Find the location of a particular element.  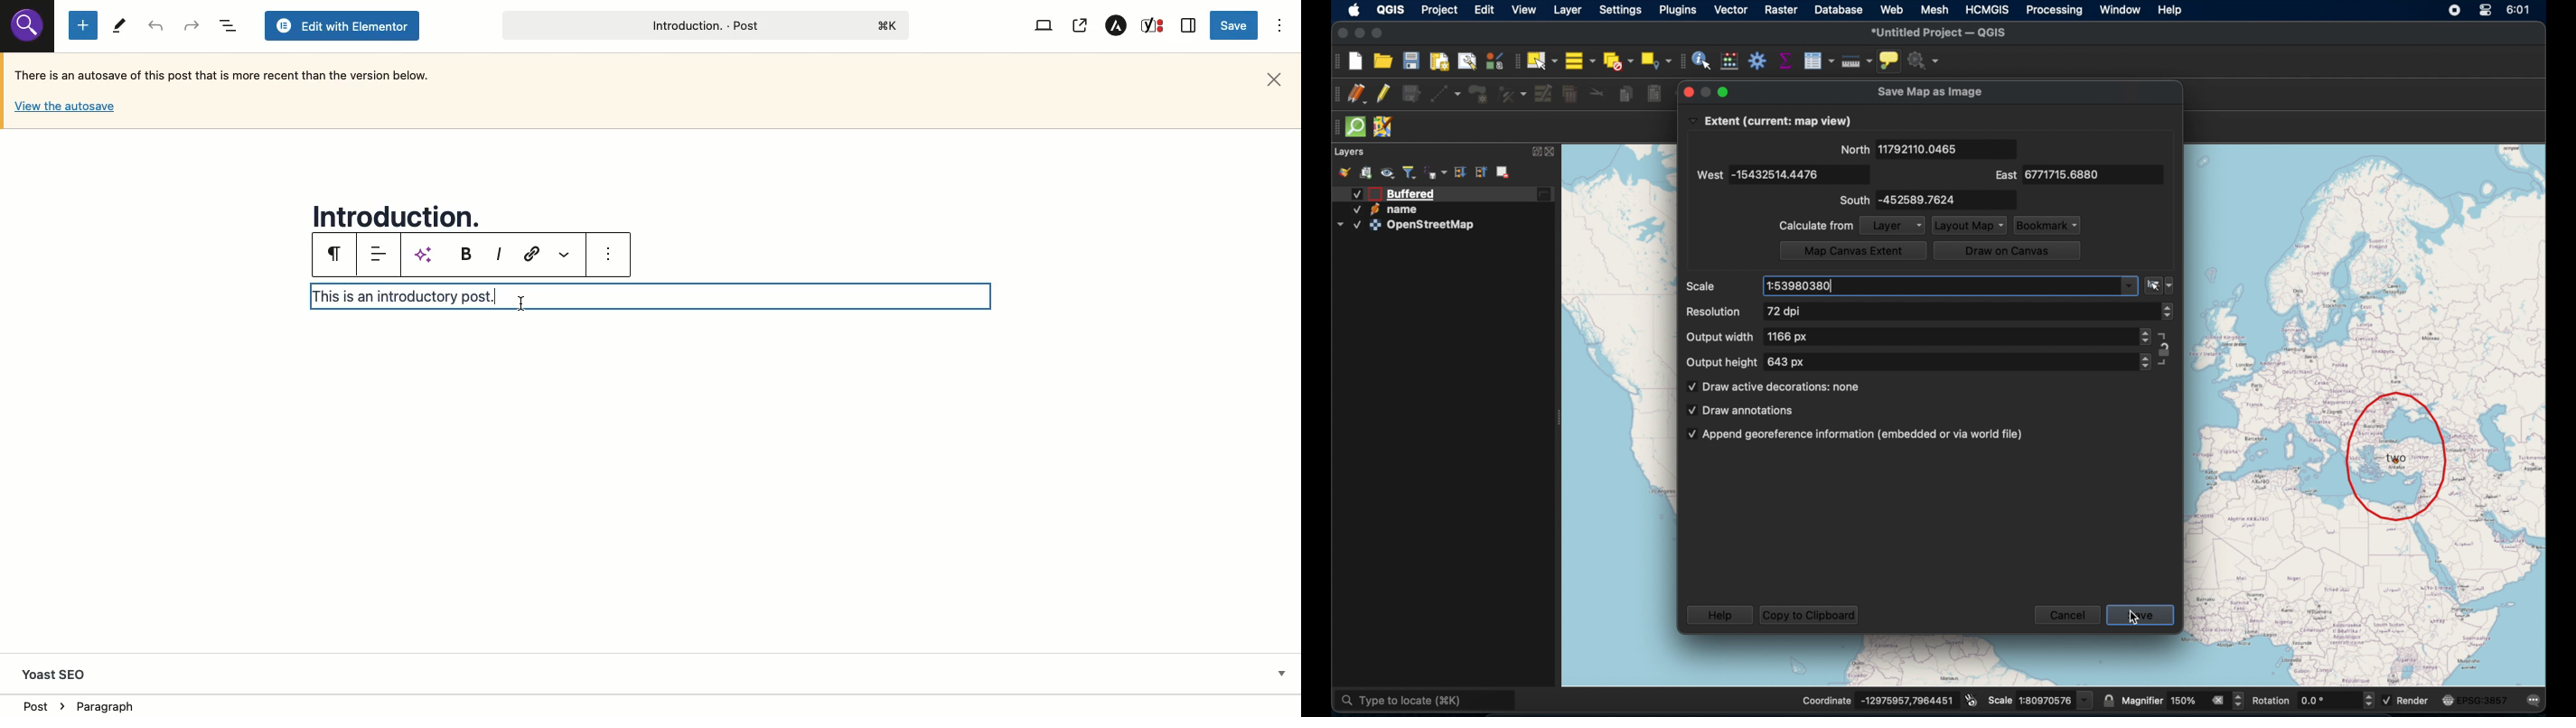

save project is located at coordinates (1411, 61).